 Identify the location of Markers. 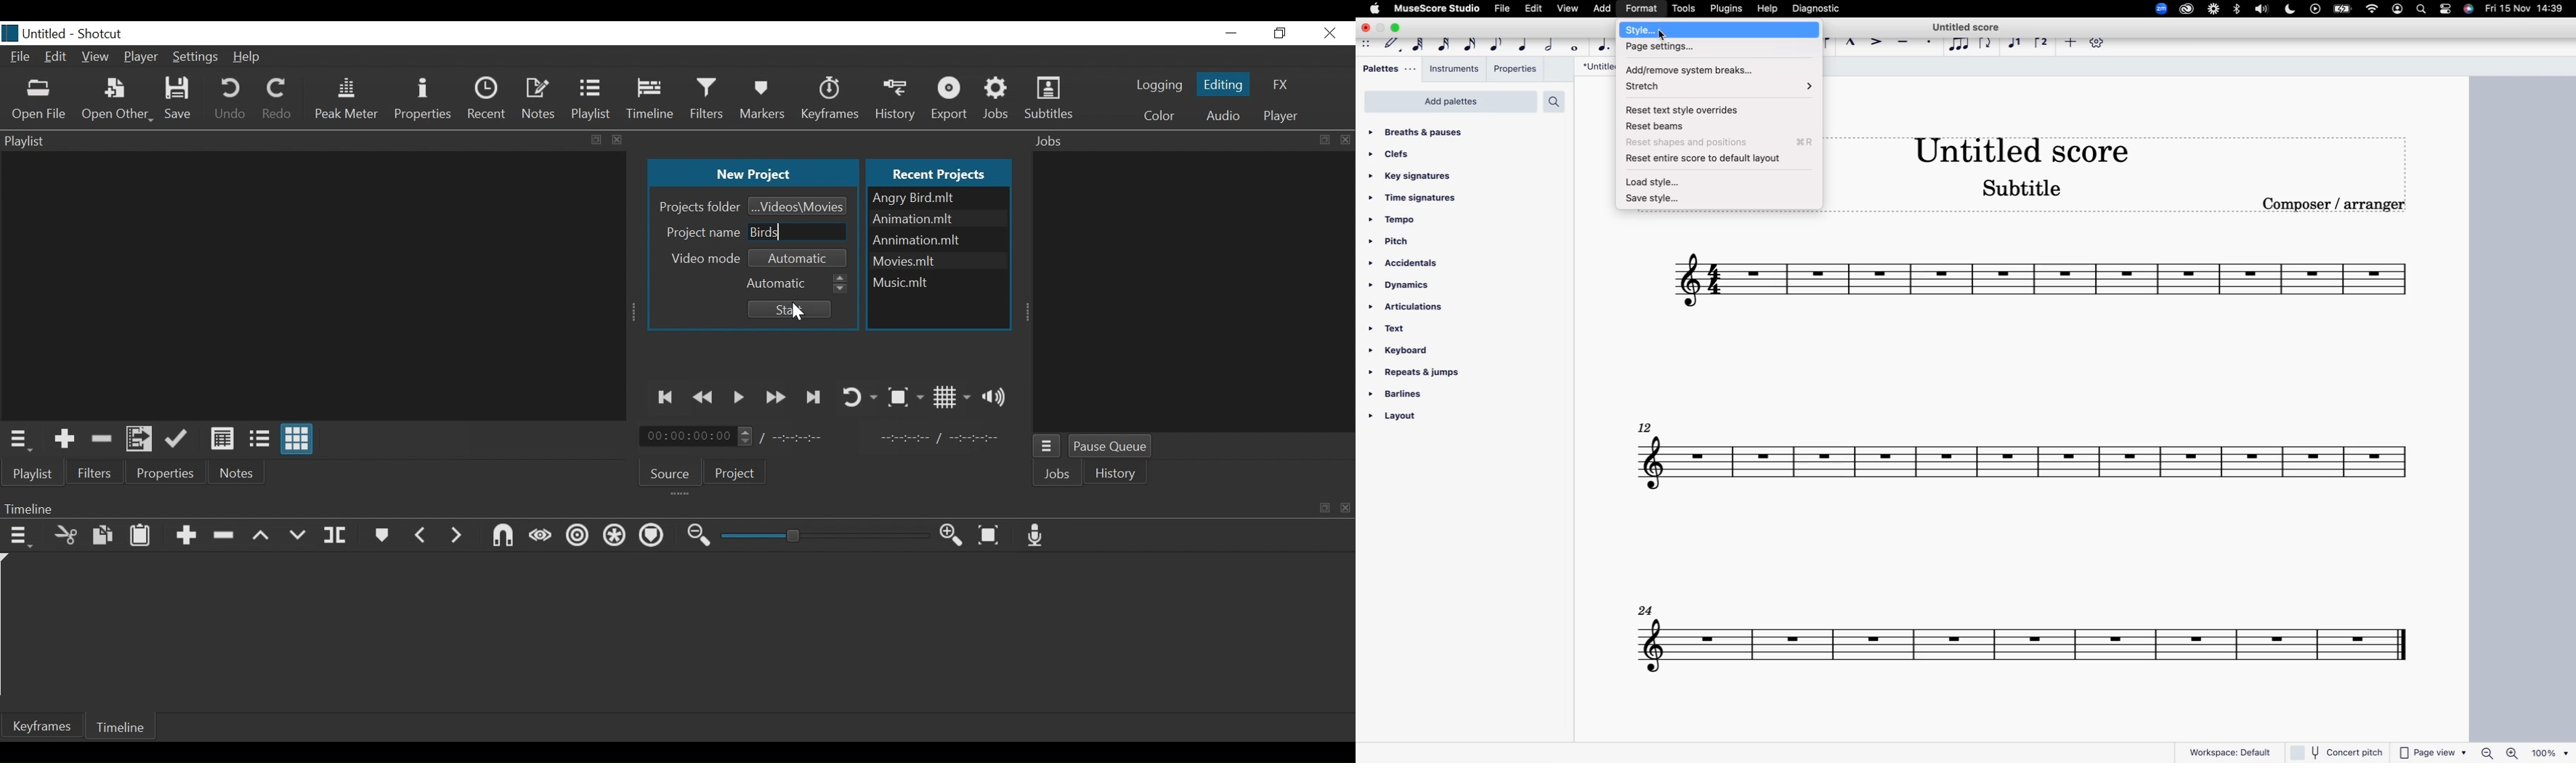
(383, 535).